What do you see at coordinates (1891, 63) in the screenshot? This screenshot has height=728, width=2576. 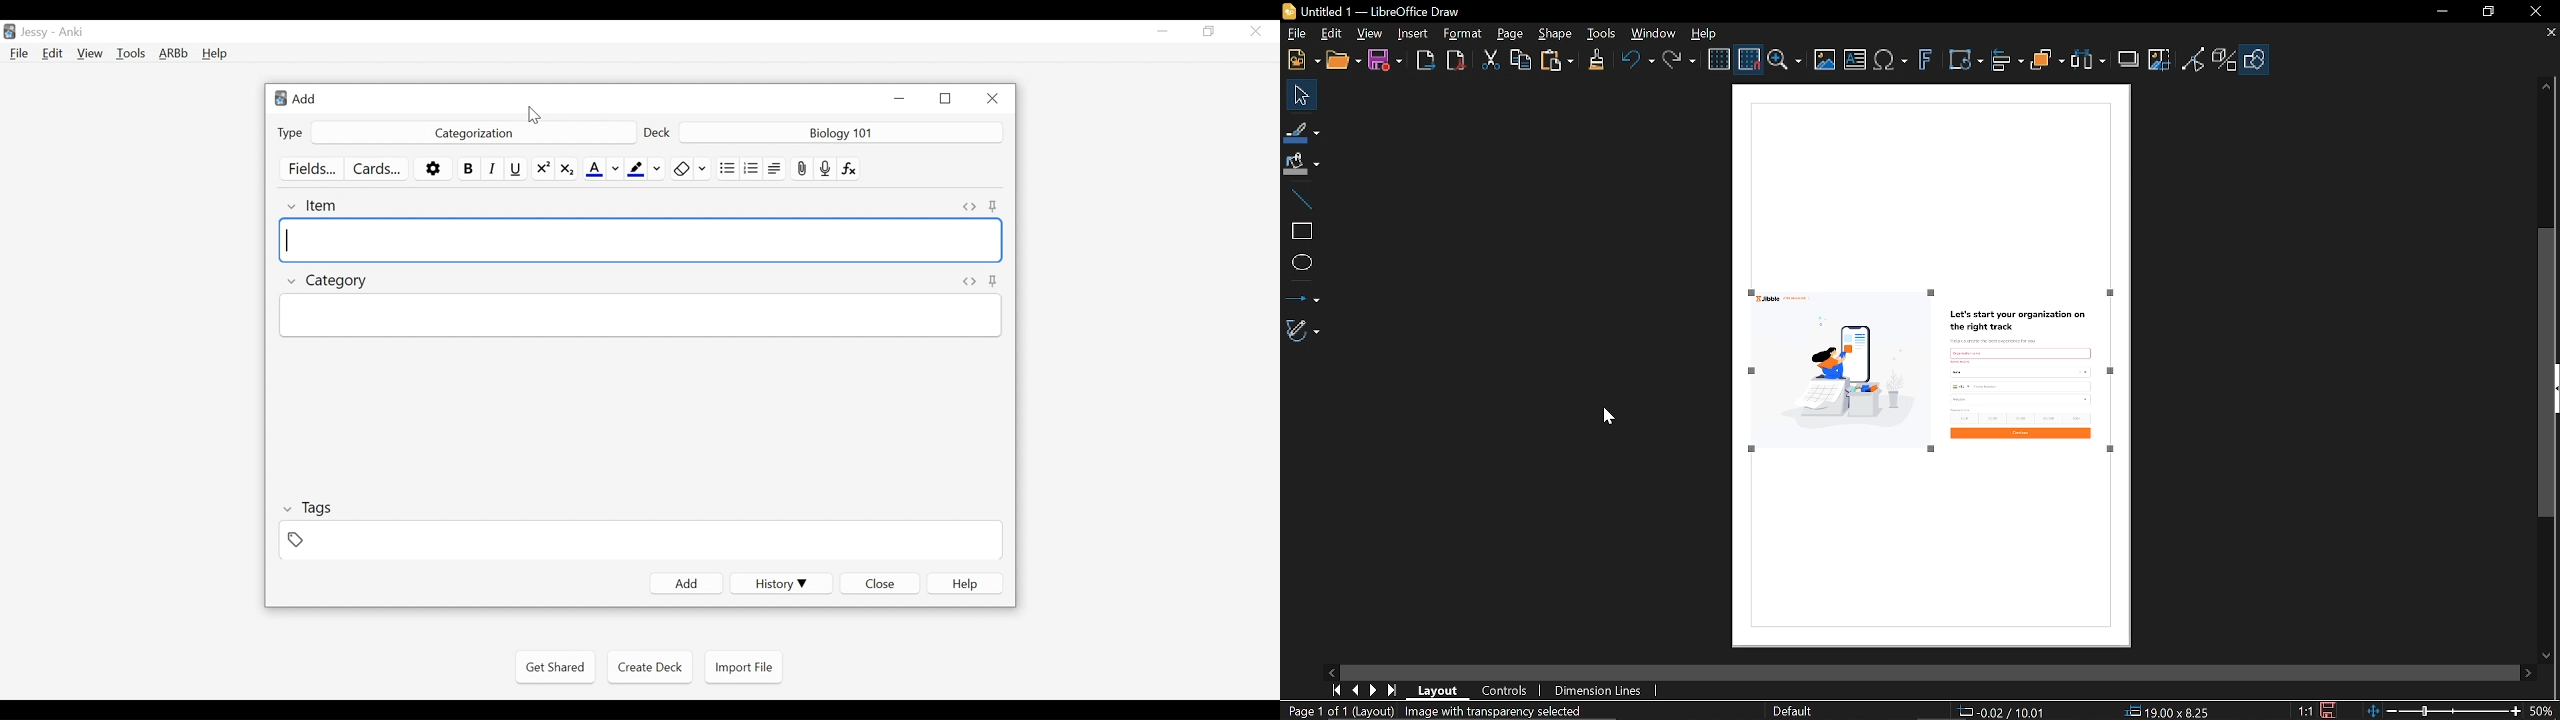 I see `insert equation` at bounding box center [1891, 63].